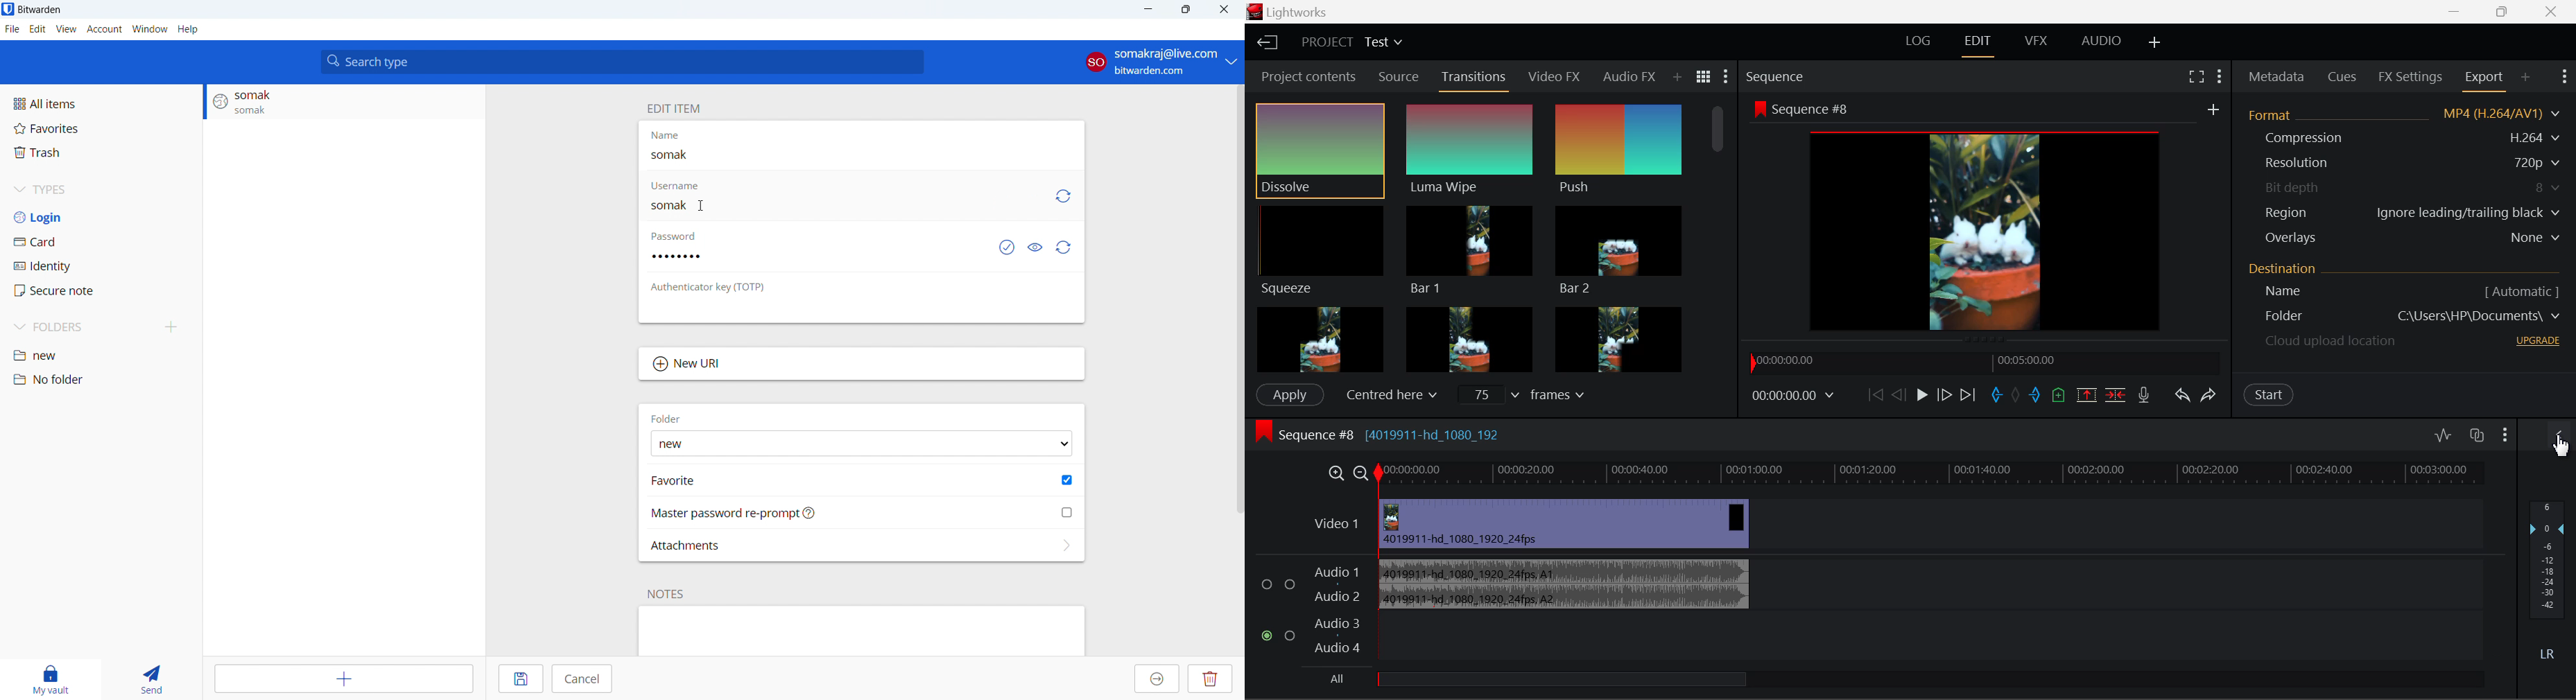  What do you see at coordinates (2523, 76) in the screenshot?
I see `Add Panel` at bounding box center [2523, 76].